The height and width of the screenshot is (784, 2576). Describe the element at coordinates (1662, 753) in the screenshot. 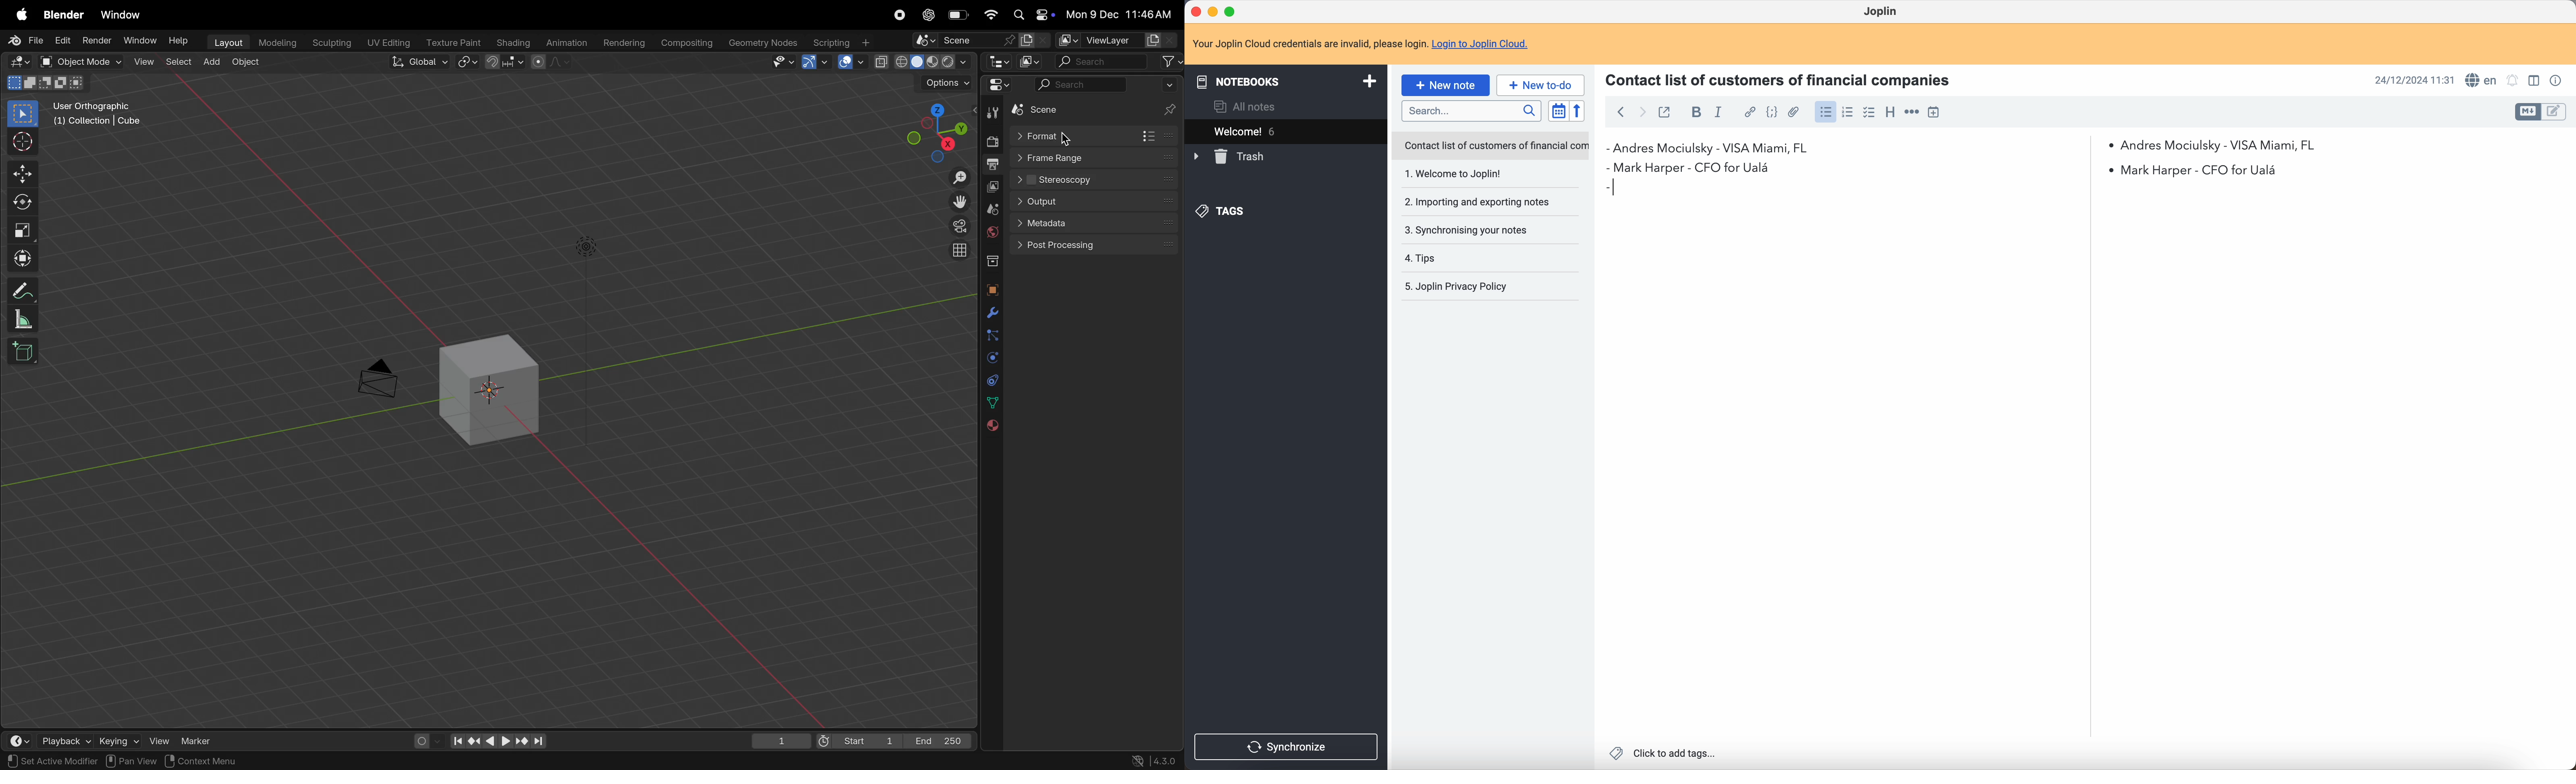

I see `click to add tags` at that location.